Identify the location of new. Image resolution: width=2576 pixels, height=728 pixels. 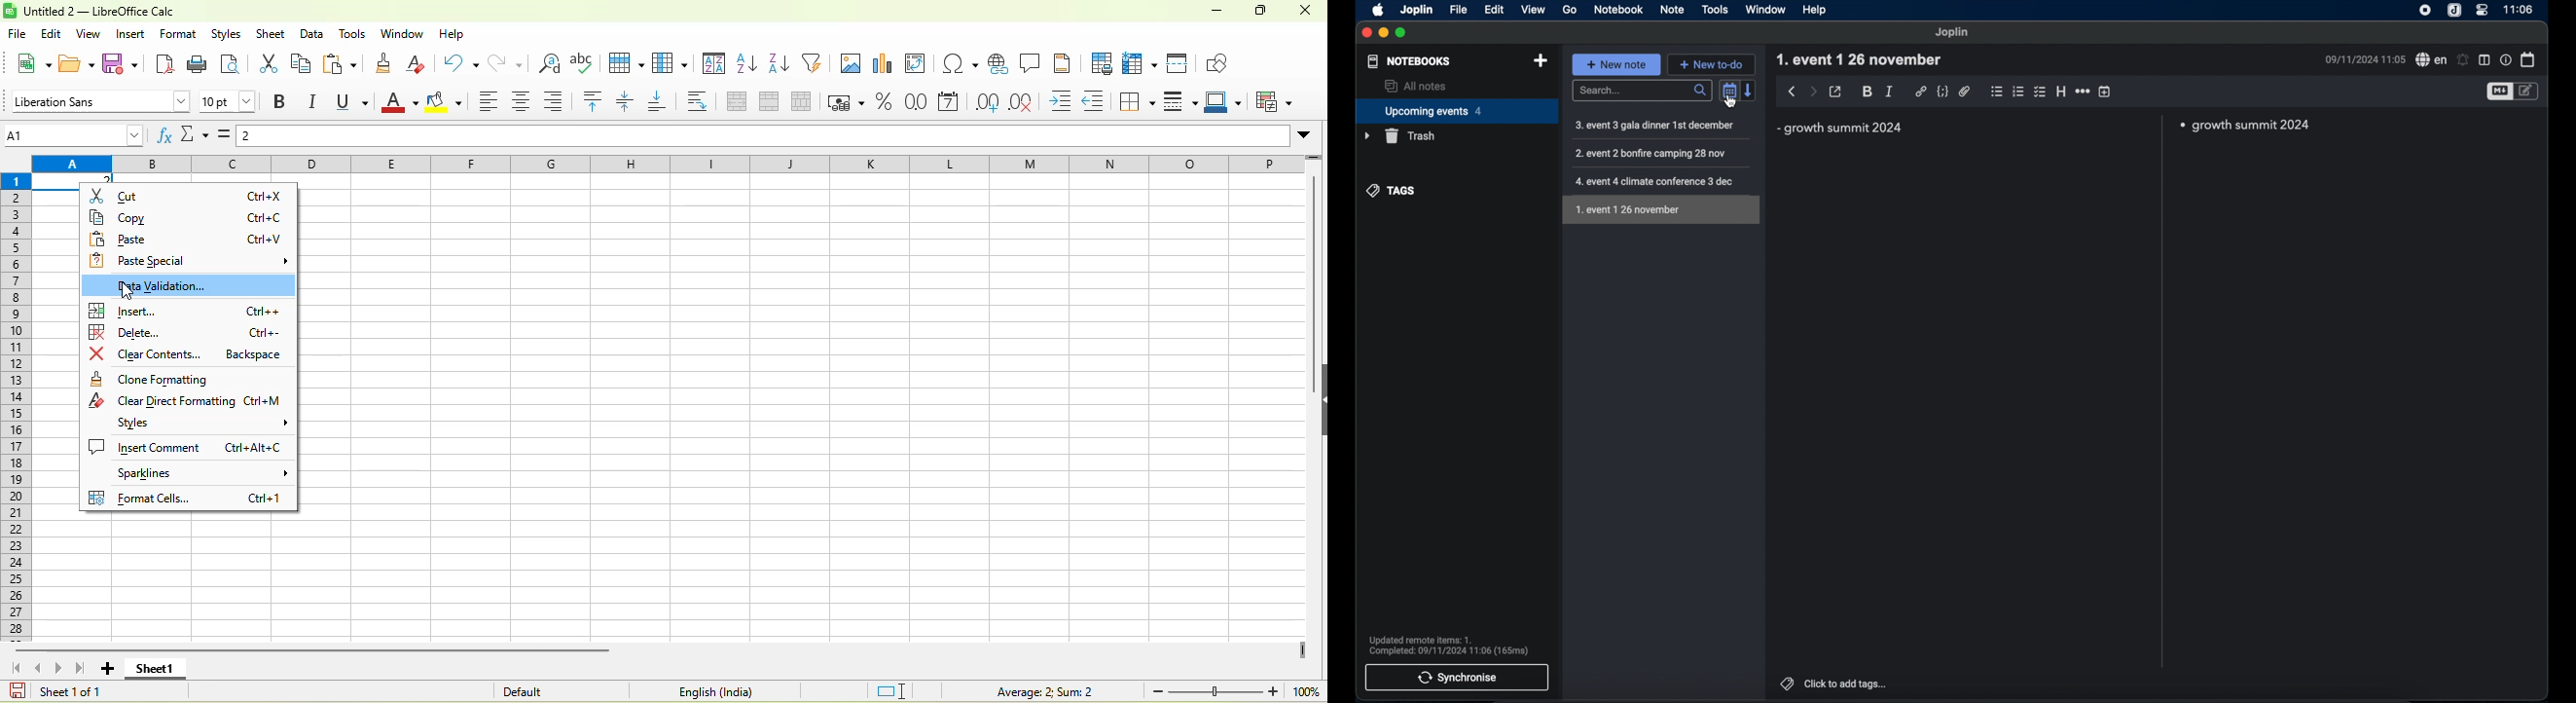
(22, 63).